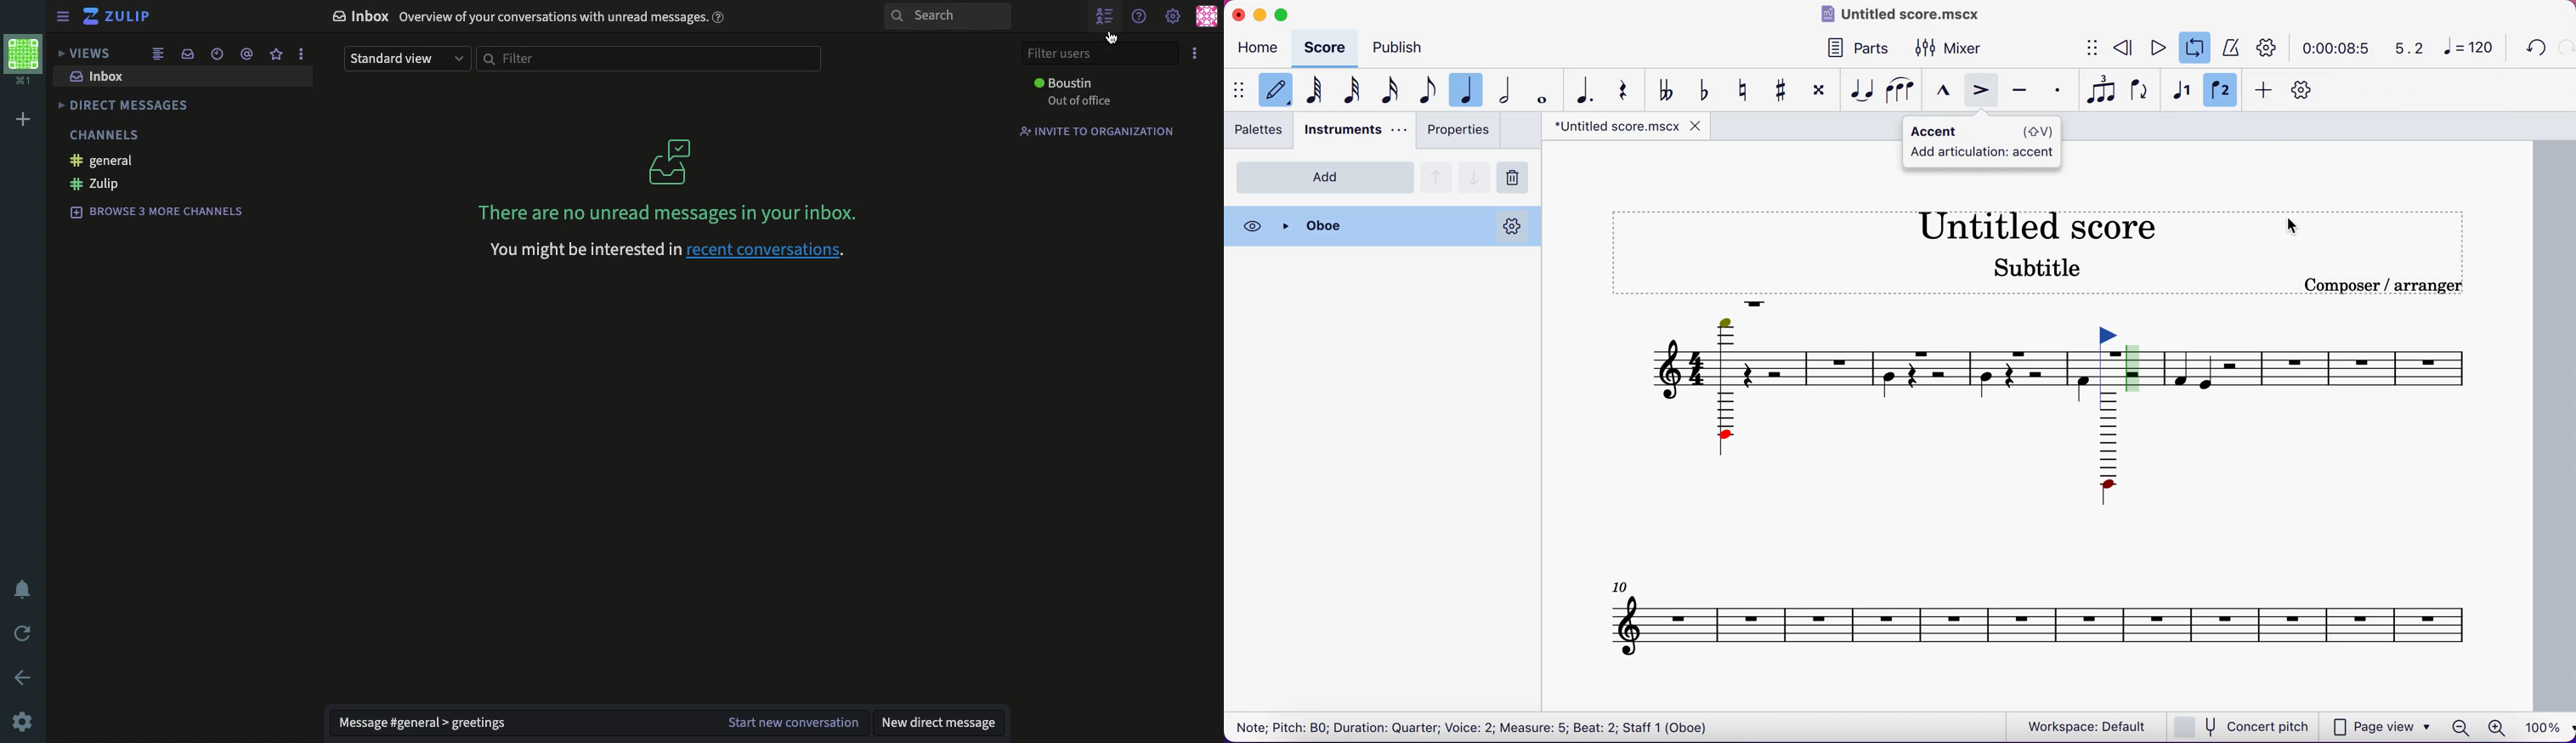 This screenshot has width=2576, height=756. I want to click on workspace: default, so click(2090, 727).